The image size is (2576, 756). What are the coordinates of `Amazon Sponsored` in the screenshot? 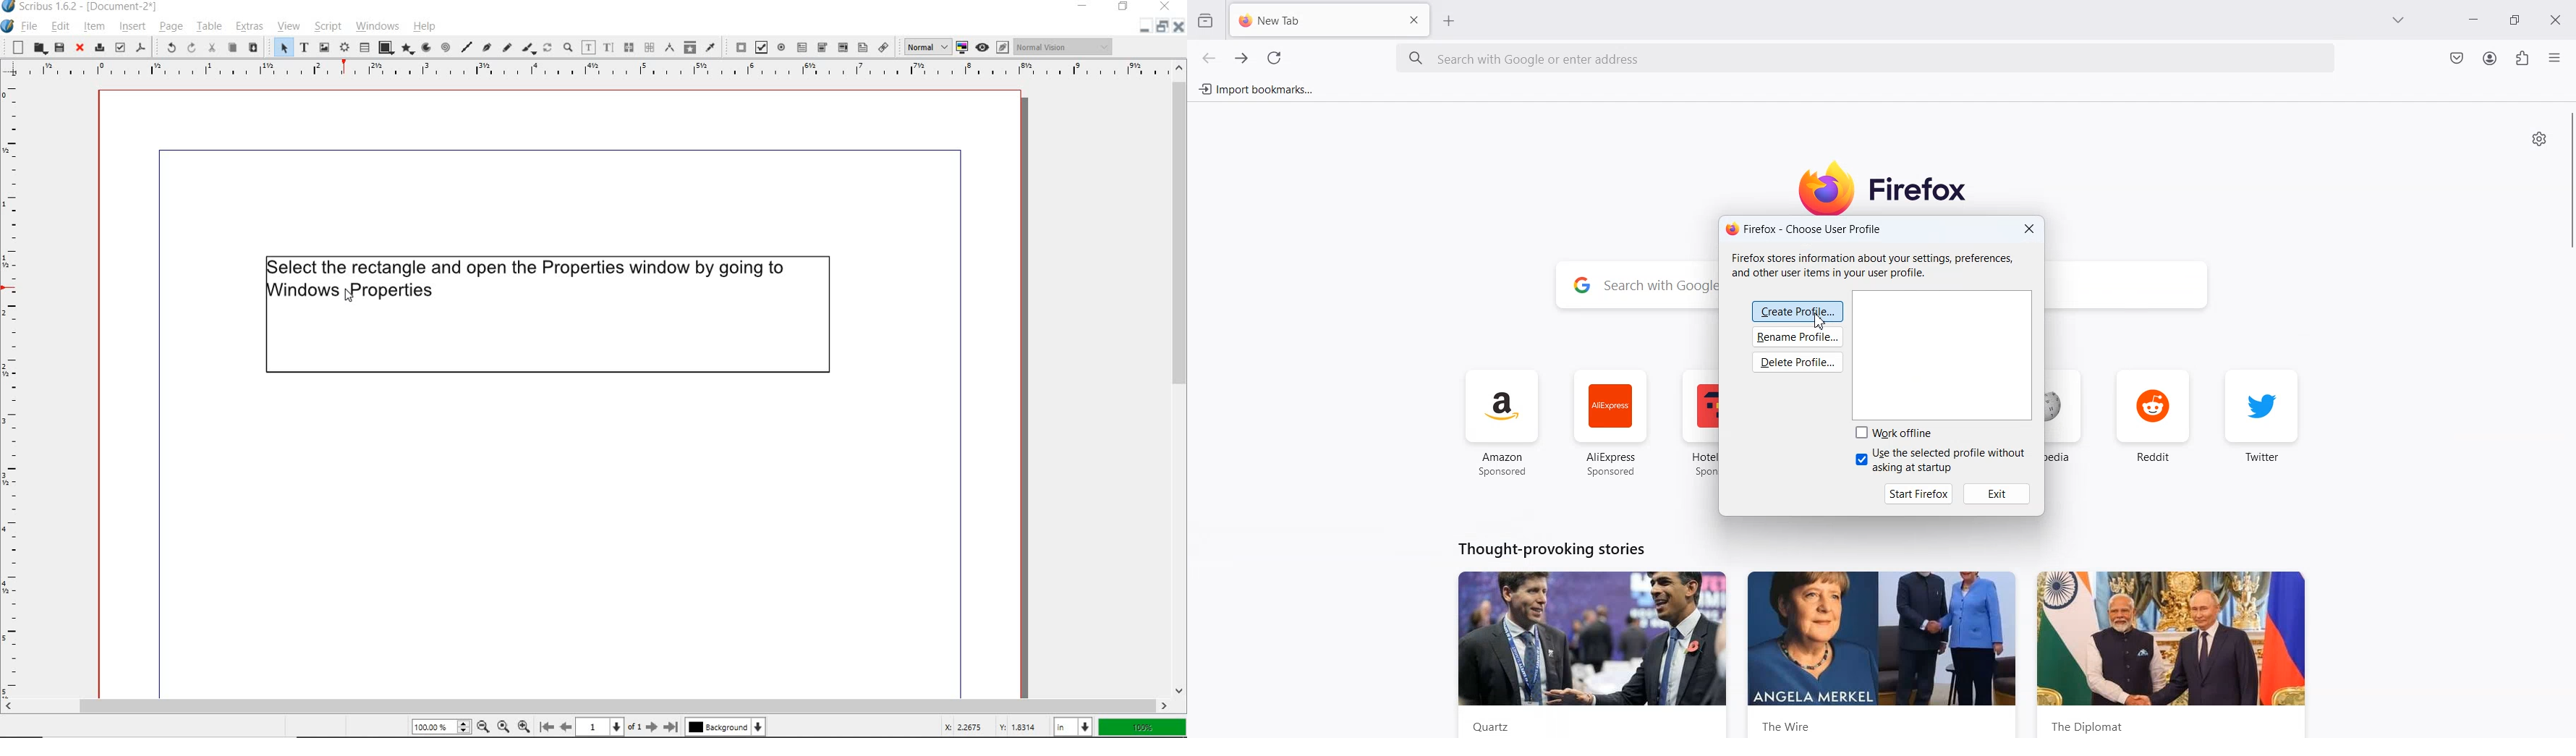 It's located at (1503, 423).